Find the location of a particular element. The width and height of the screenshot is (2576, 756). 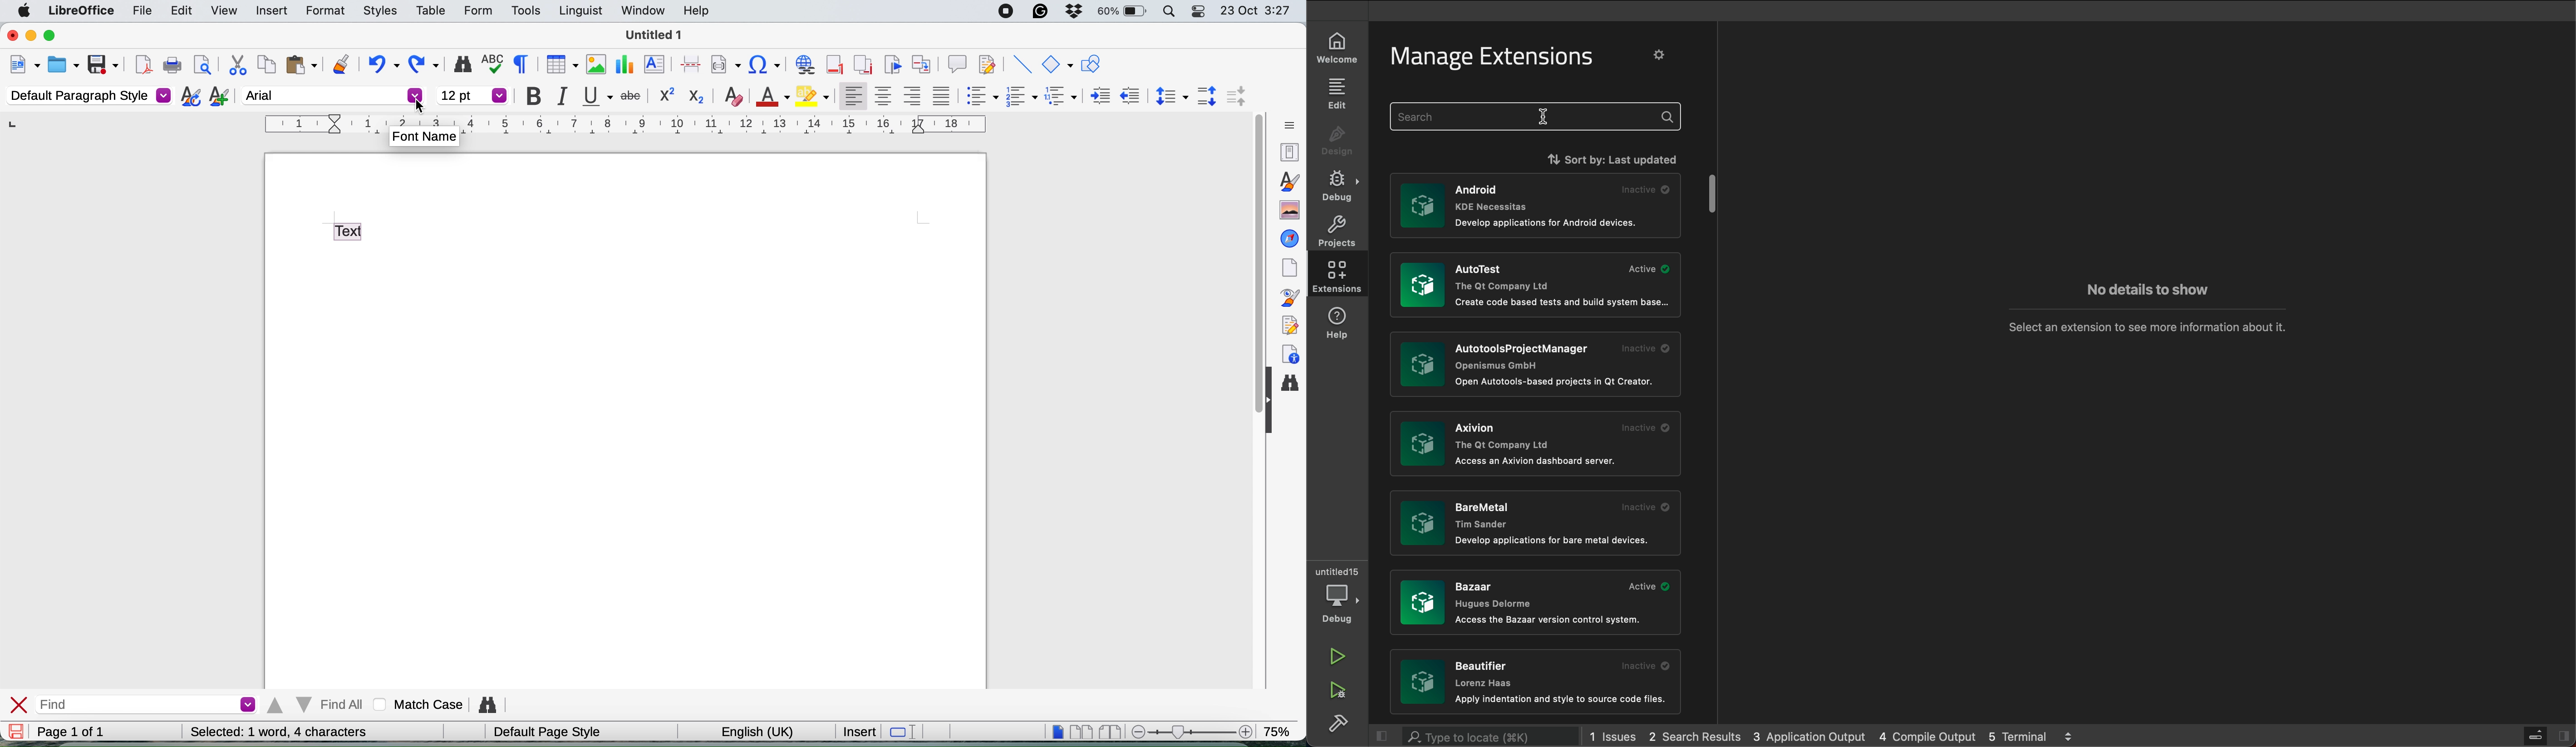

tools is located at coordinates (526, 12).